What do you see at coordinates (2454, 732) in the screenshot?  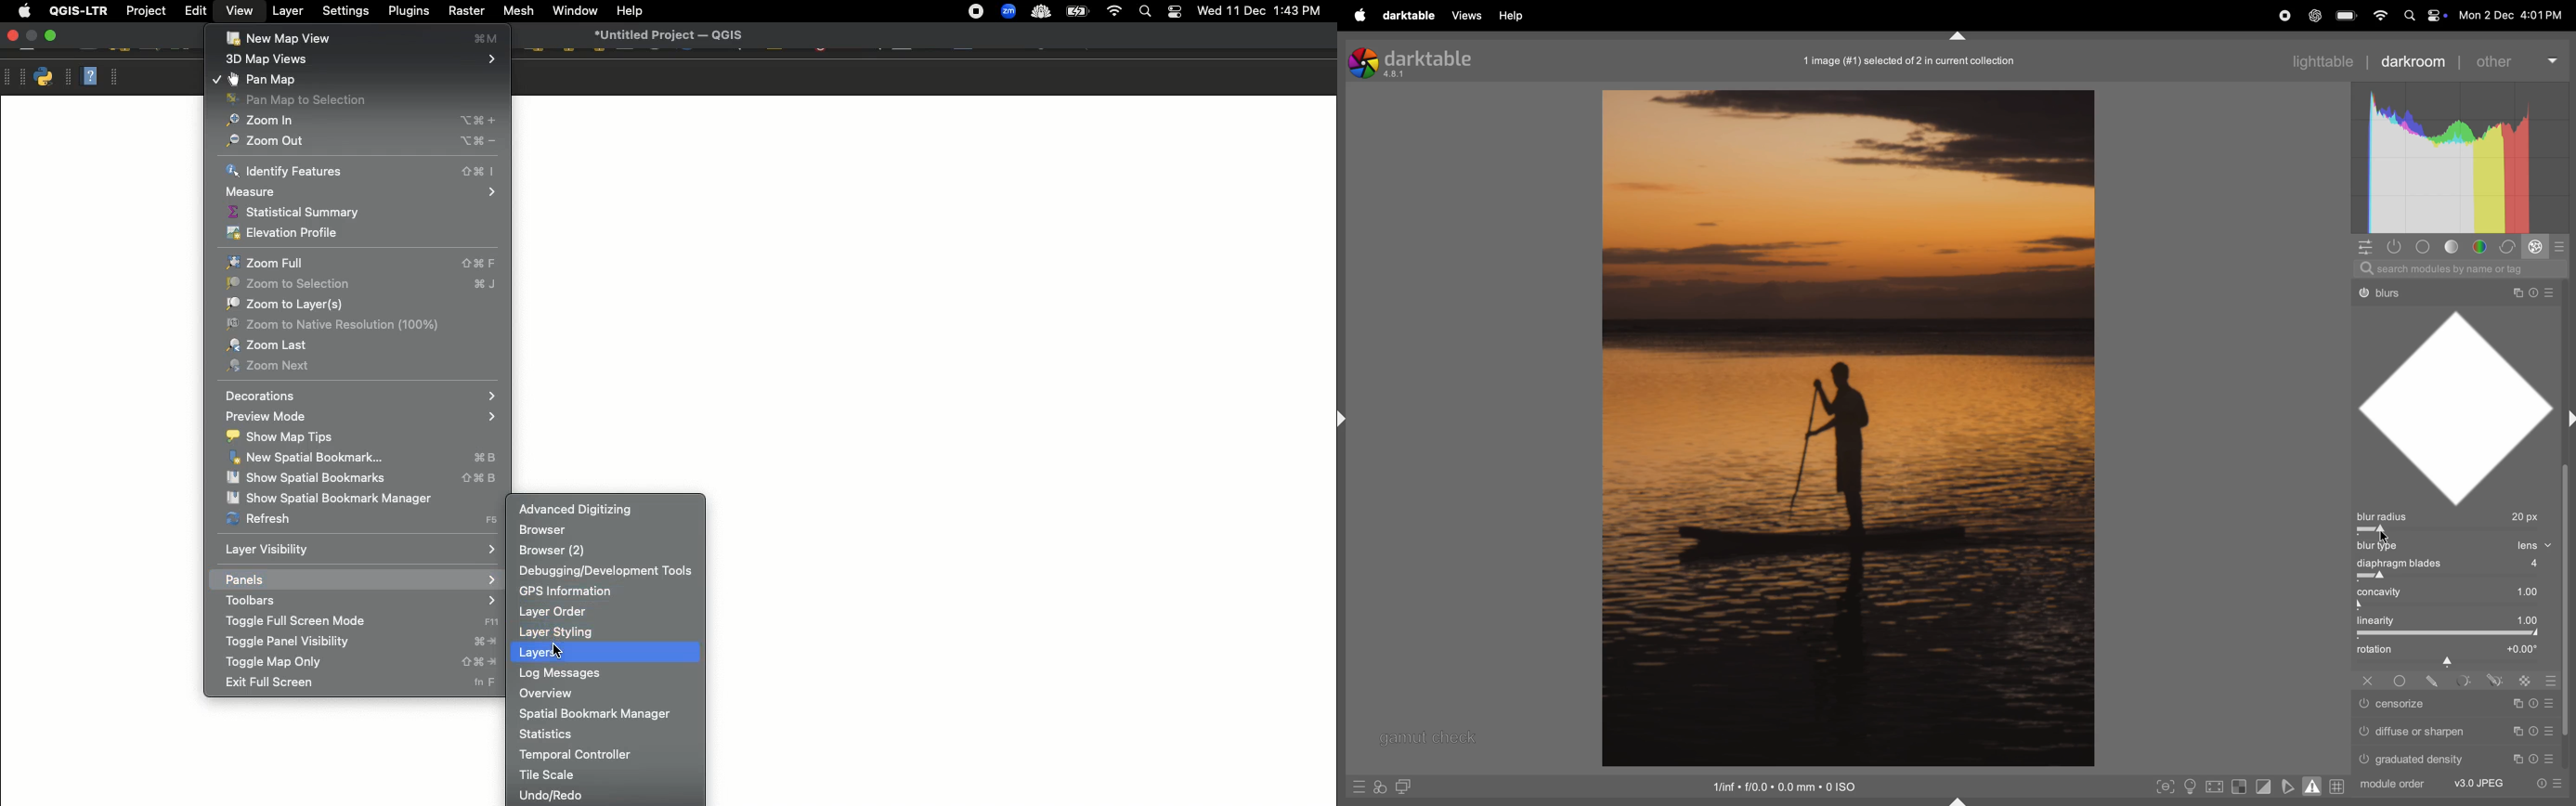 I see `` at bounding box center [2454, 732].